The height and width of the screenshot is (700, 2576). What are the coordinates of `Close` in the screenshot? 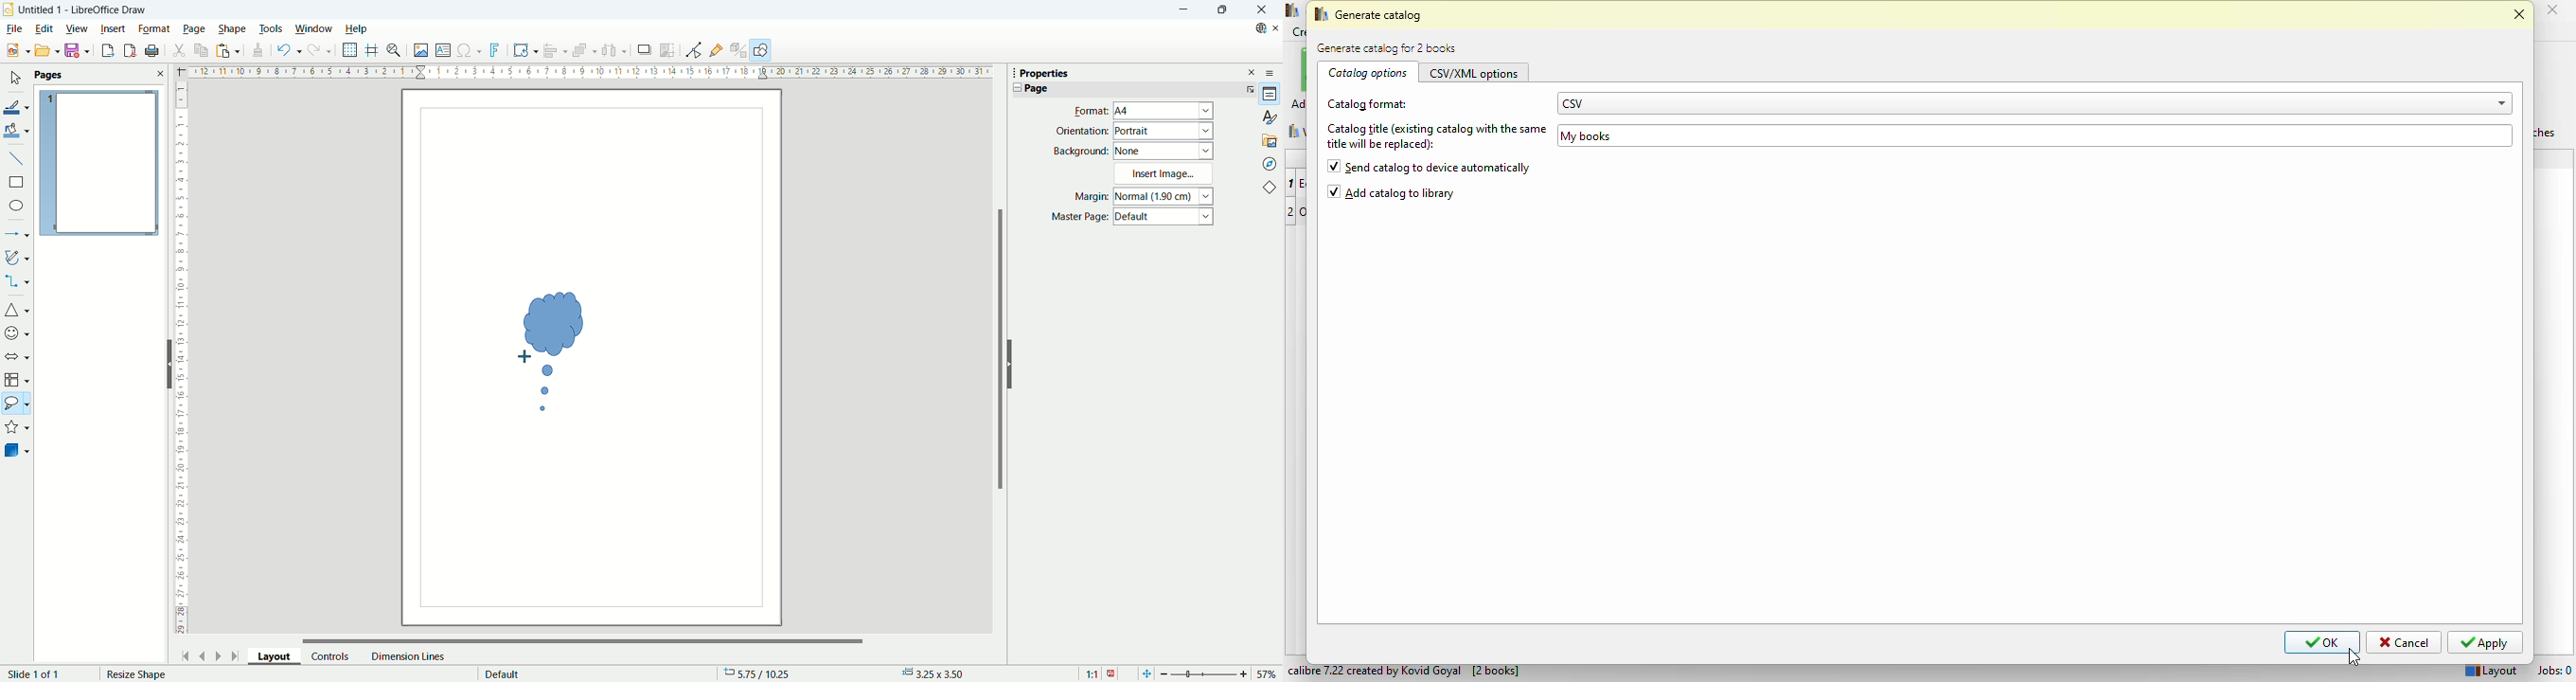 It's located at (1262, 10).